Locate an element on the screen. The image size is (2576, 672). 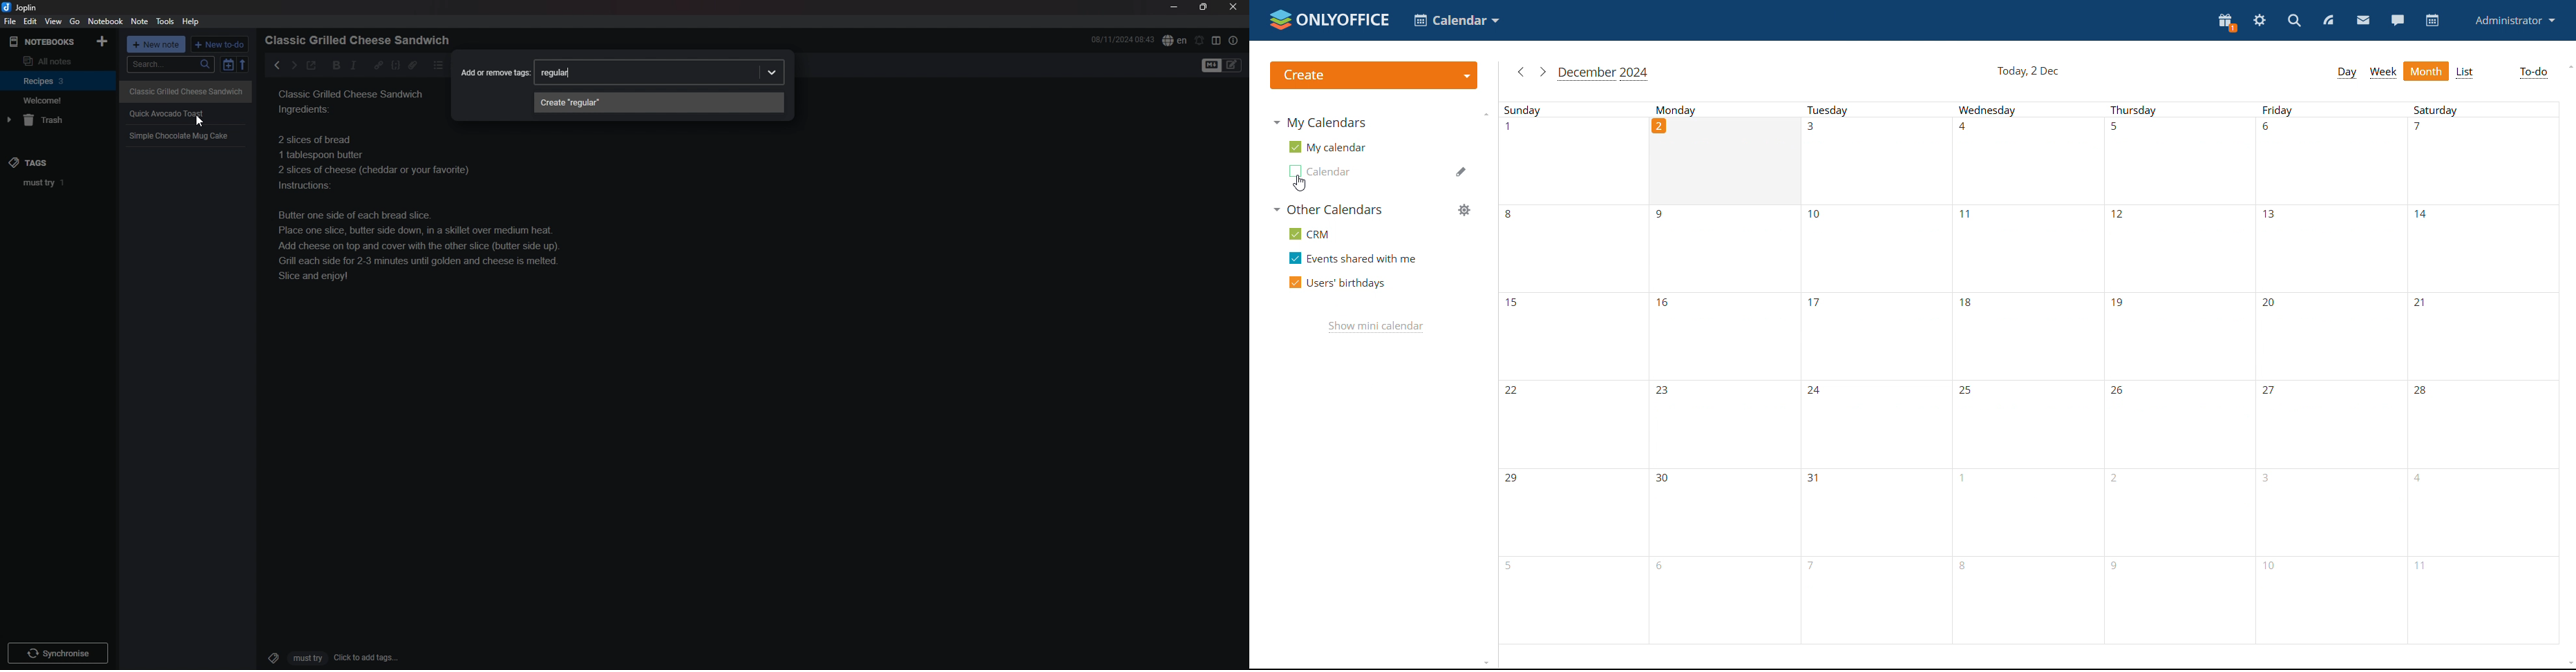
Butter one side of each bread sce.
Place one slice, butter side down, in a skillet over medium heat.
Add cheese on top and cover with the other slice (butter side up).
Grill each side for 2-3 minutes until golden and cheese is melted.
Slice and enjoy! is located at coordinates (424, 207).